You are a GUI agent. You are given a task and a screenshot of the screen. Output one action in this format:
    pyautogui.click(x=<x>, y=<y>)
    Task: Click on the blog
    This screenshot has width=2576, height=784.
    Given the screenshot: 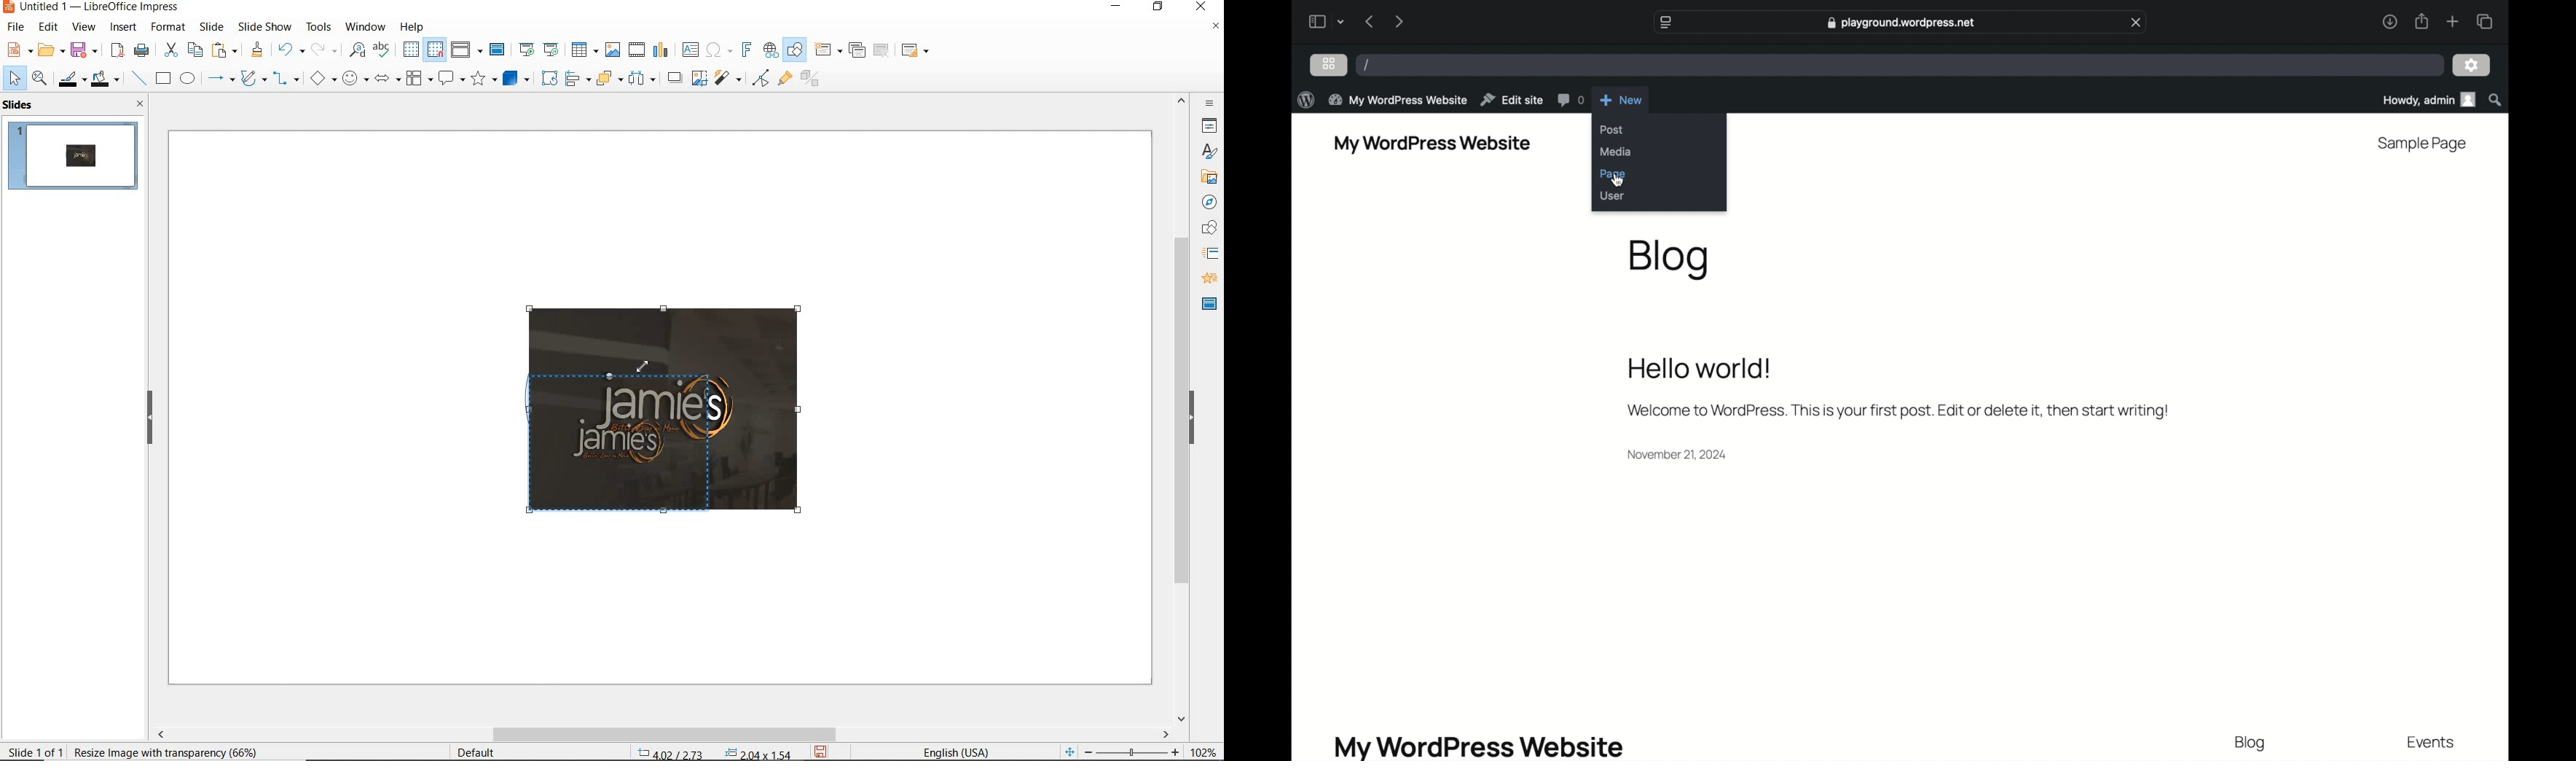 What is the action you would take?
    pyautogui.click(x=1668, y=259)
    